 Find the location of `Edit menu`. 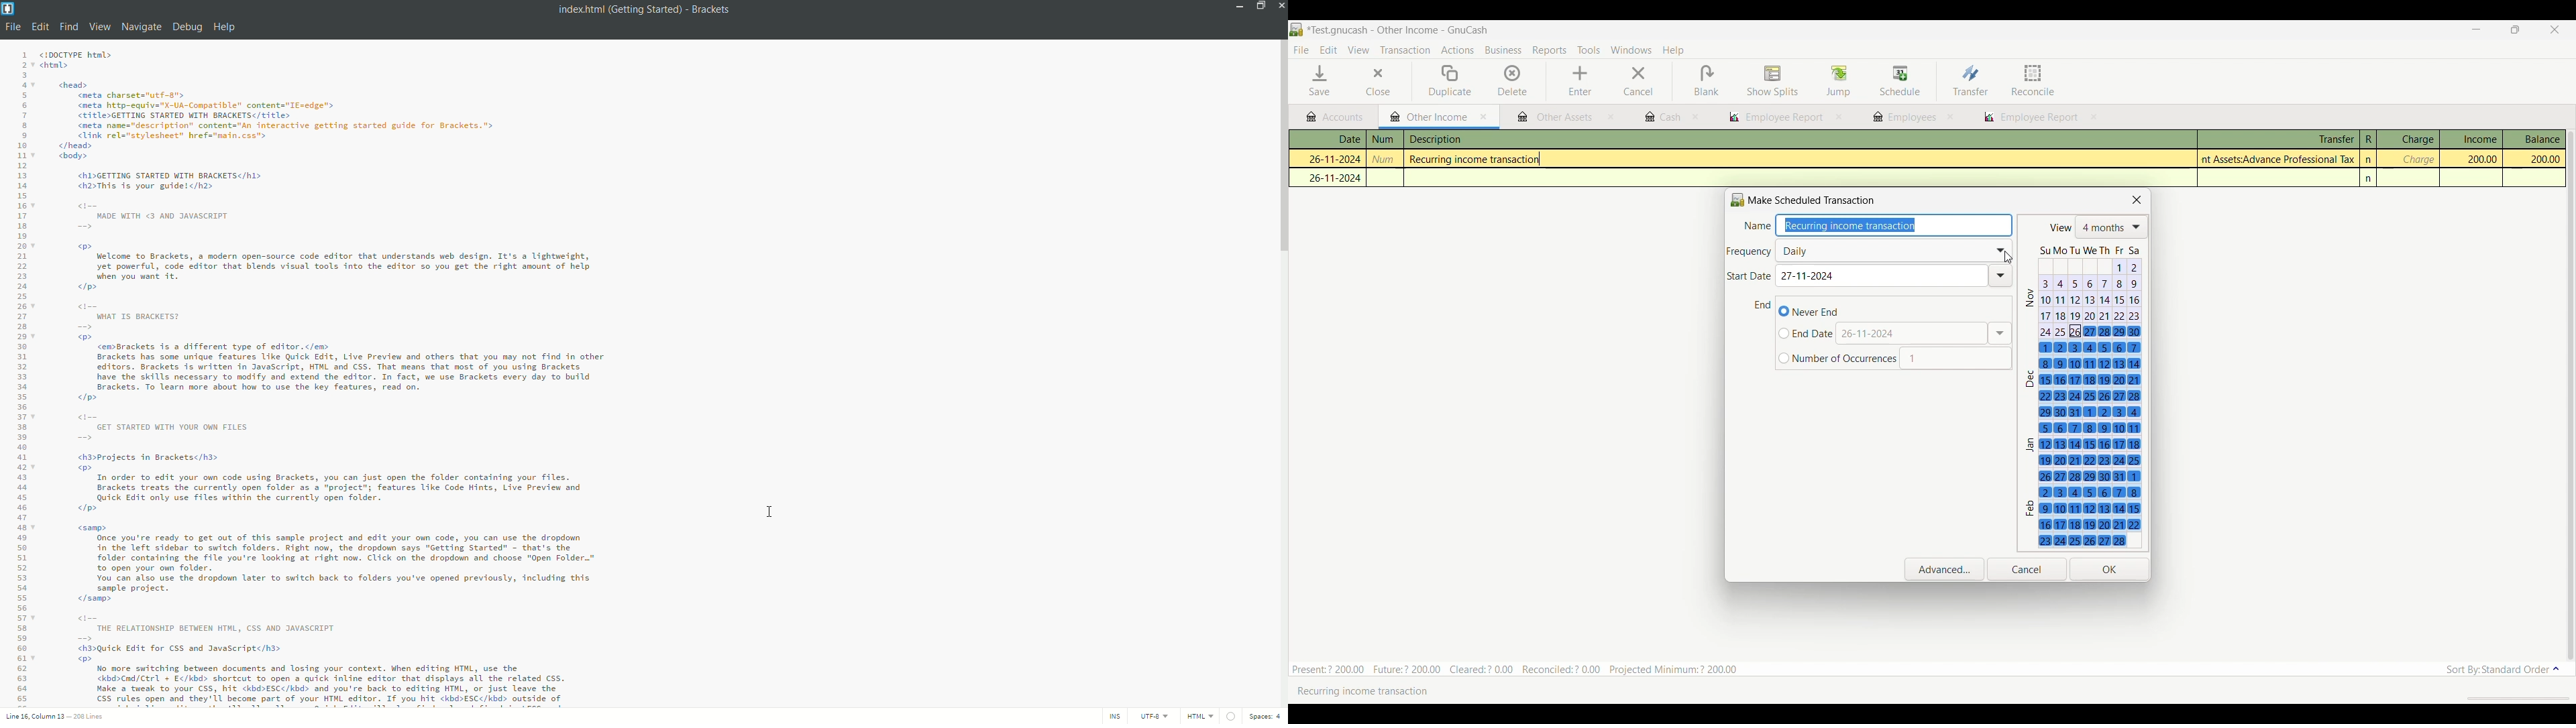

Edit menu is located at coordinates (1328, 50).